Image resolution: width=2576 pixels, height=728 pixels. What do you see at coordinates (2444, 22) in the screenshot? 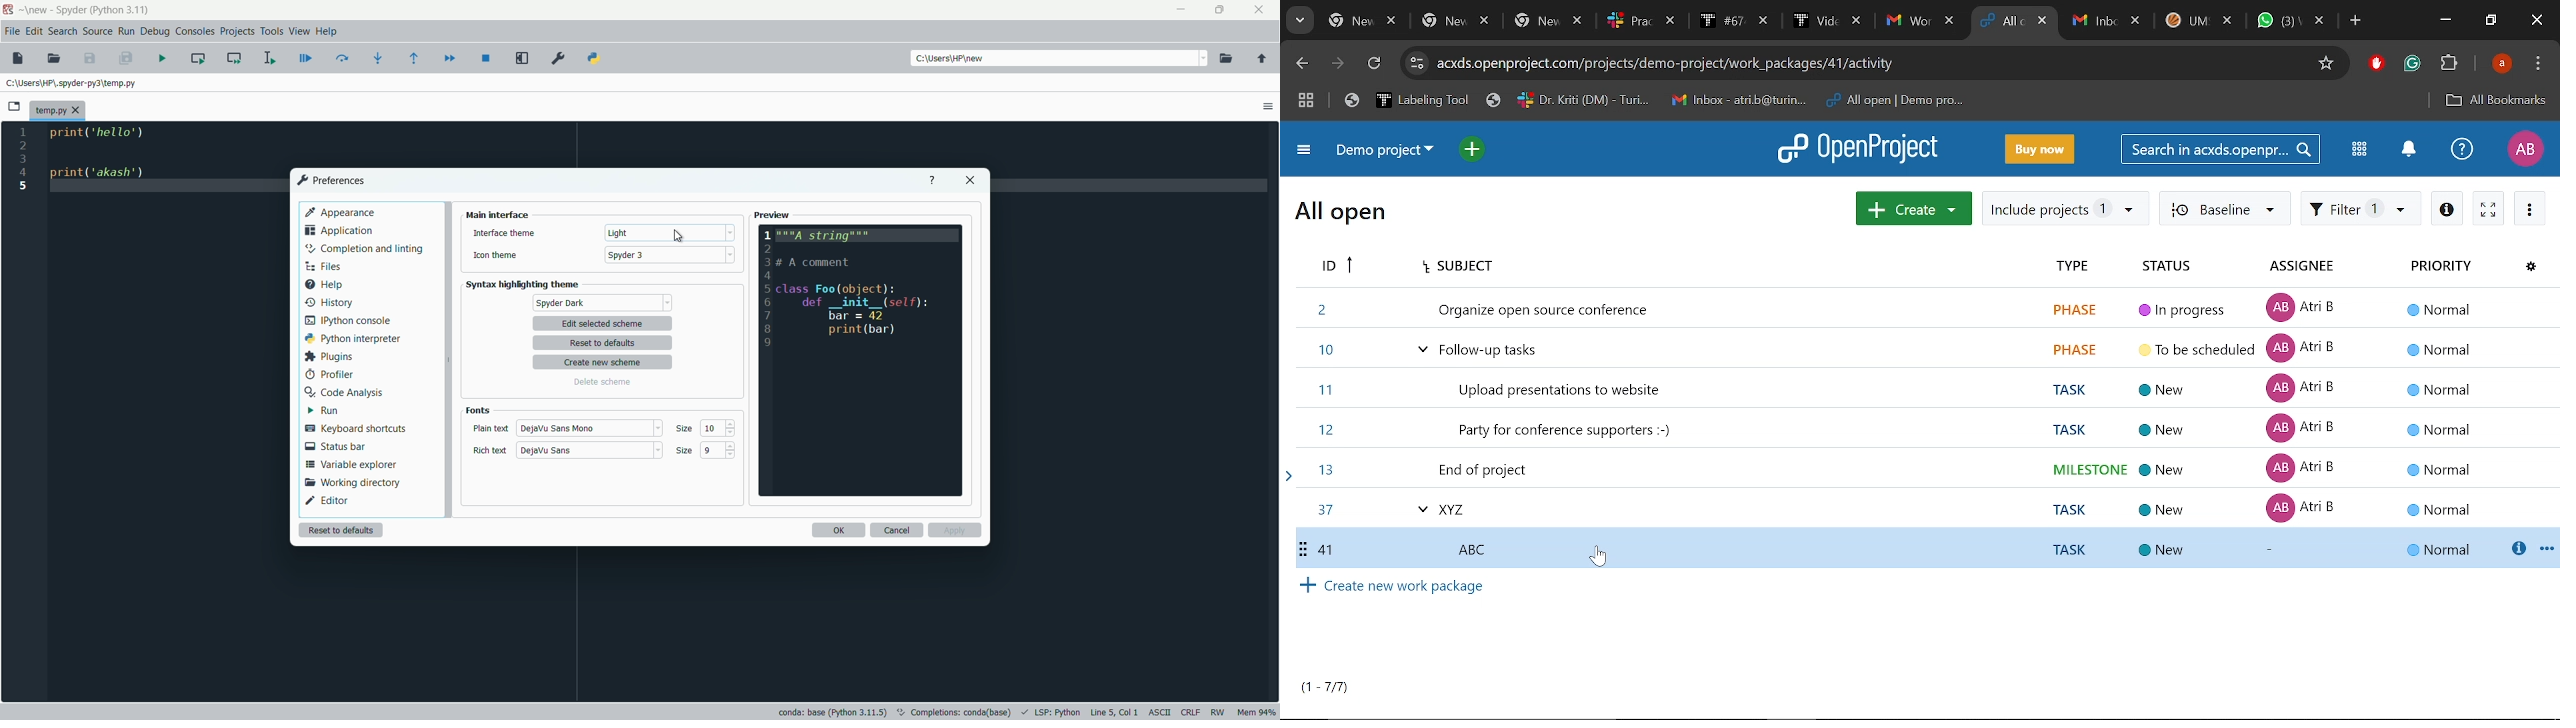
I see `Minimize` at bounding box center [2444, 22].